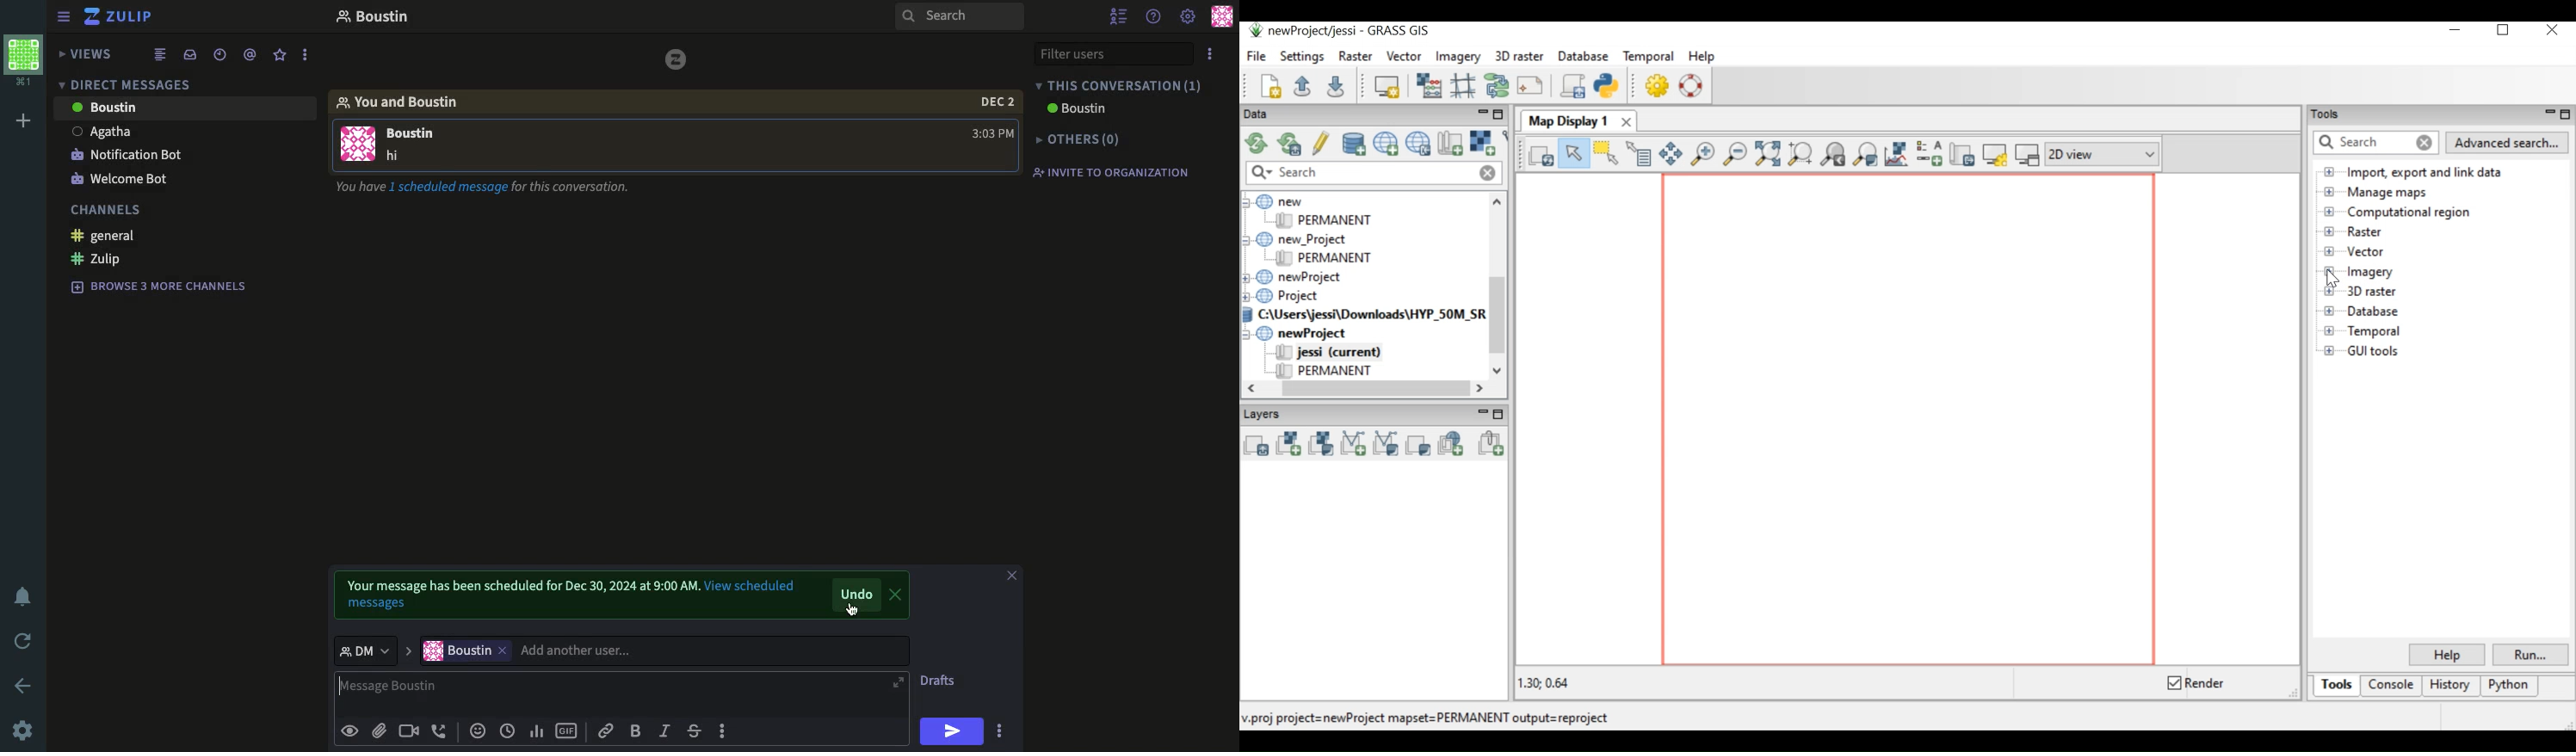 The height and width of the screenshot is (756, 2576). What do you see at coordinates (516, 584) in the screenshot?
I see `your message has been scheduled for dec 30, 2024 at 9:00 AM` at bounding box center [516, 584].